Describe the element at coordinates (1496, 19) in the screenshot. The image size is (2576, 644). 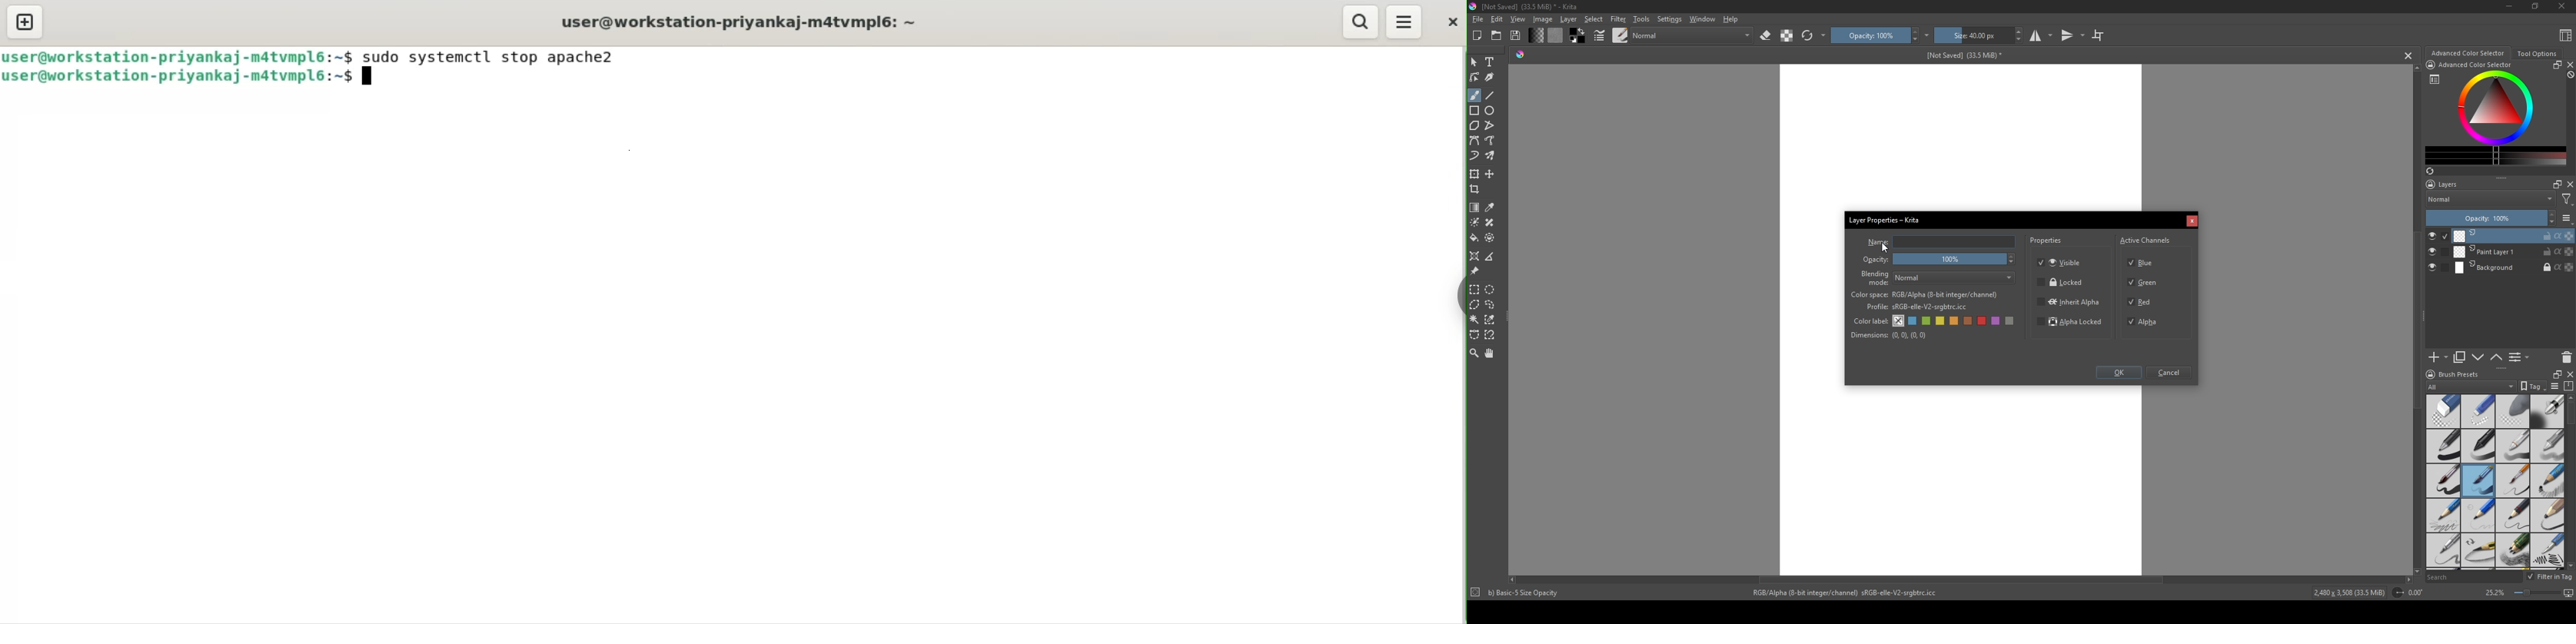
I see `Edit` at that location.